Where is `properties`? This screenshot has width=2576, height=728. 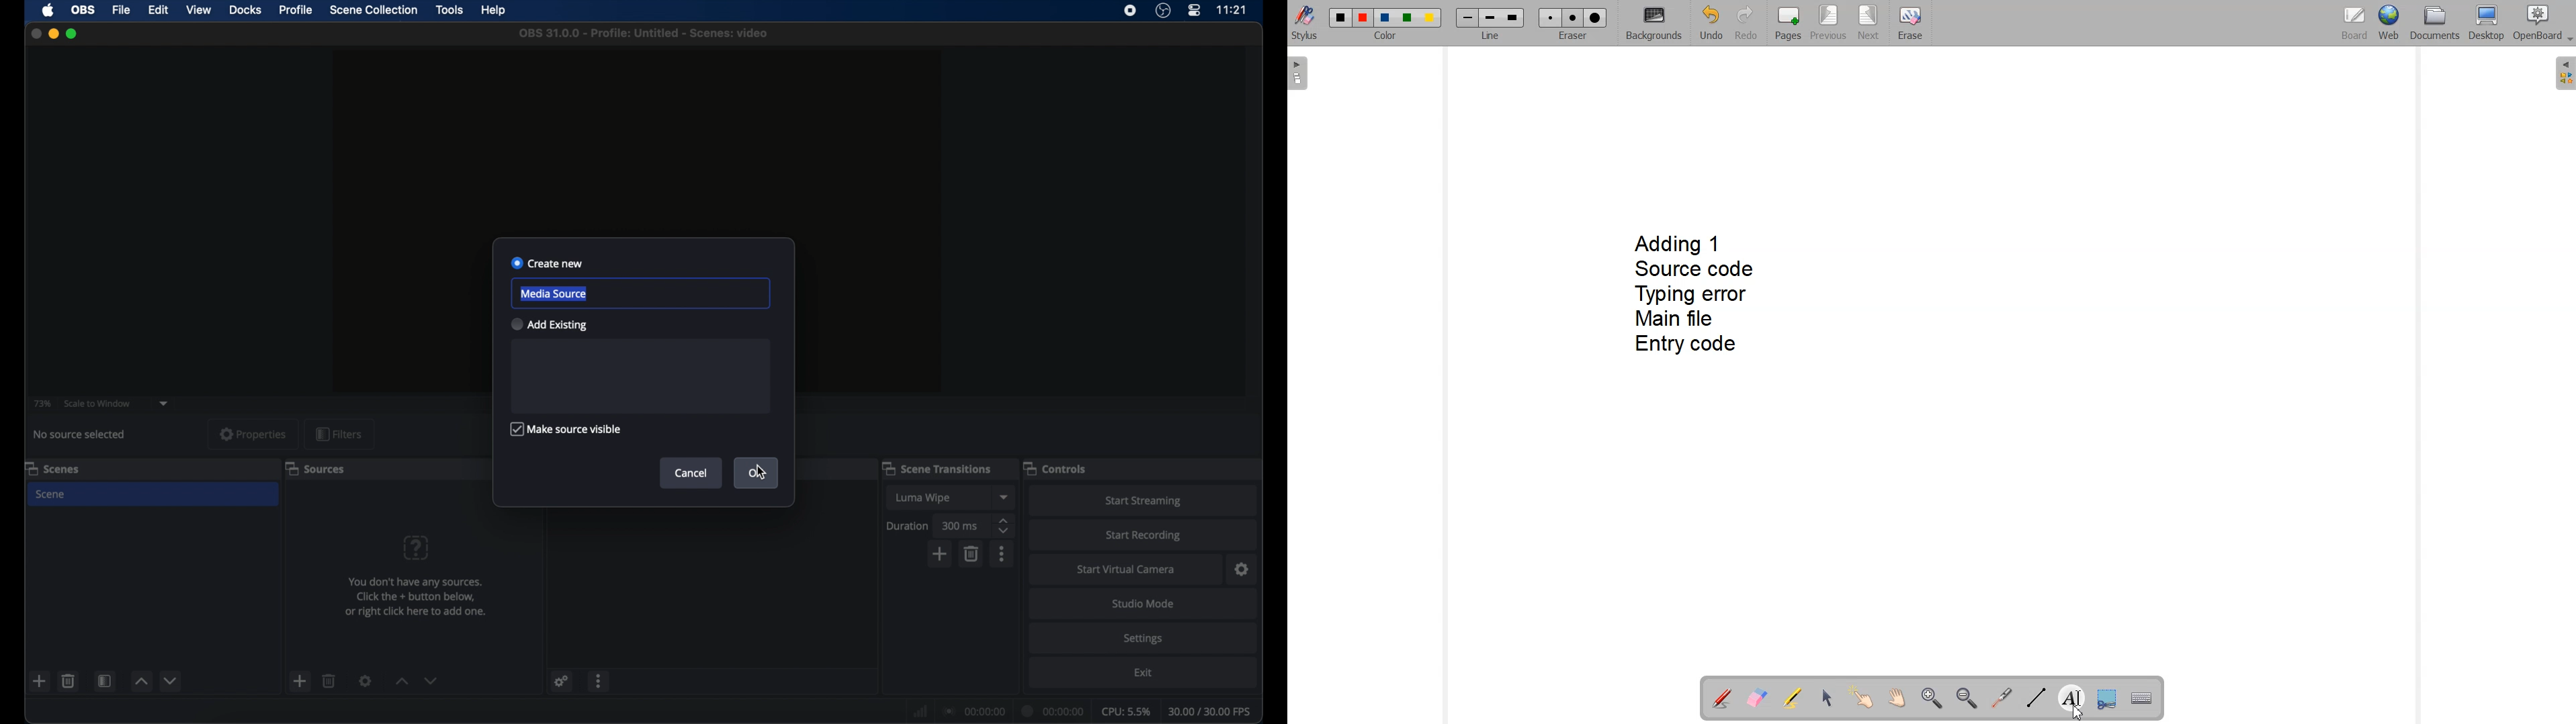 properties is located at coordinates (254, 434).